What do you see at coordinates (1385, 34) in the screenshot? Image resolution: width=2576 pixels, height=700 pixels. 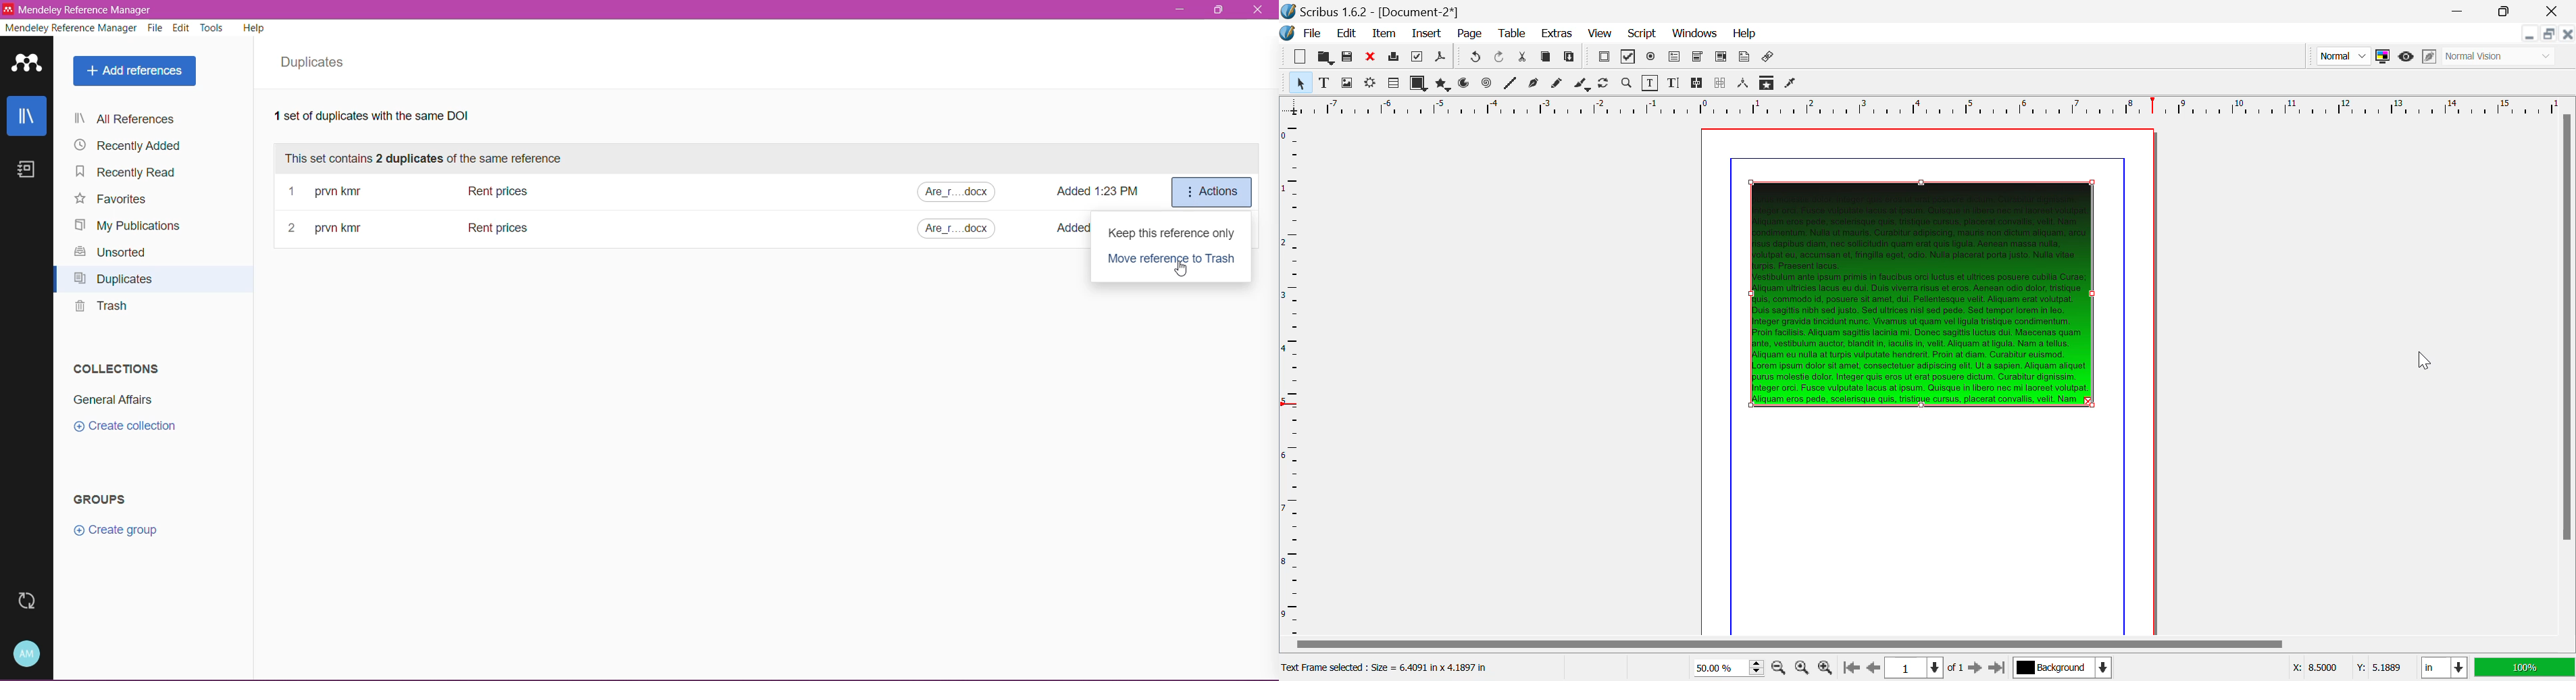 I see `Item` at bounding box center [1385, 34].